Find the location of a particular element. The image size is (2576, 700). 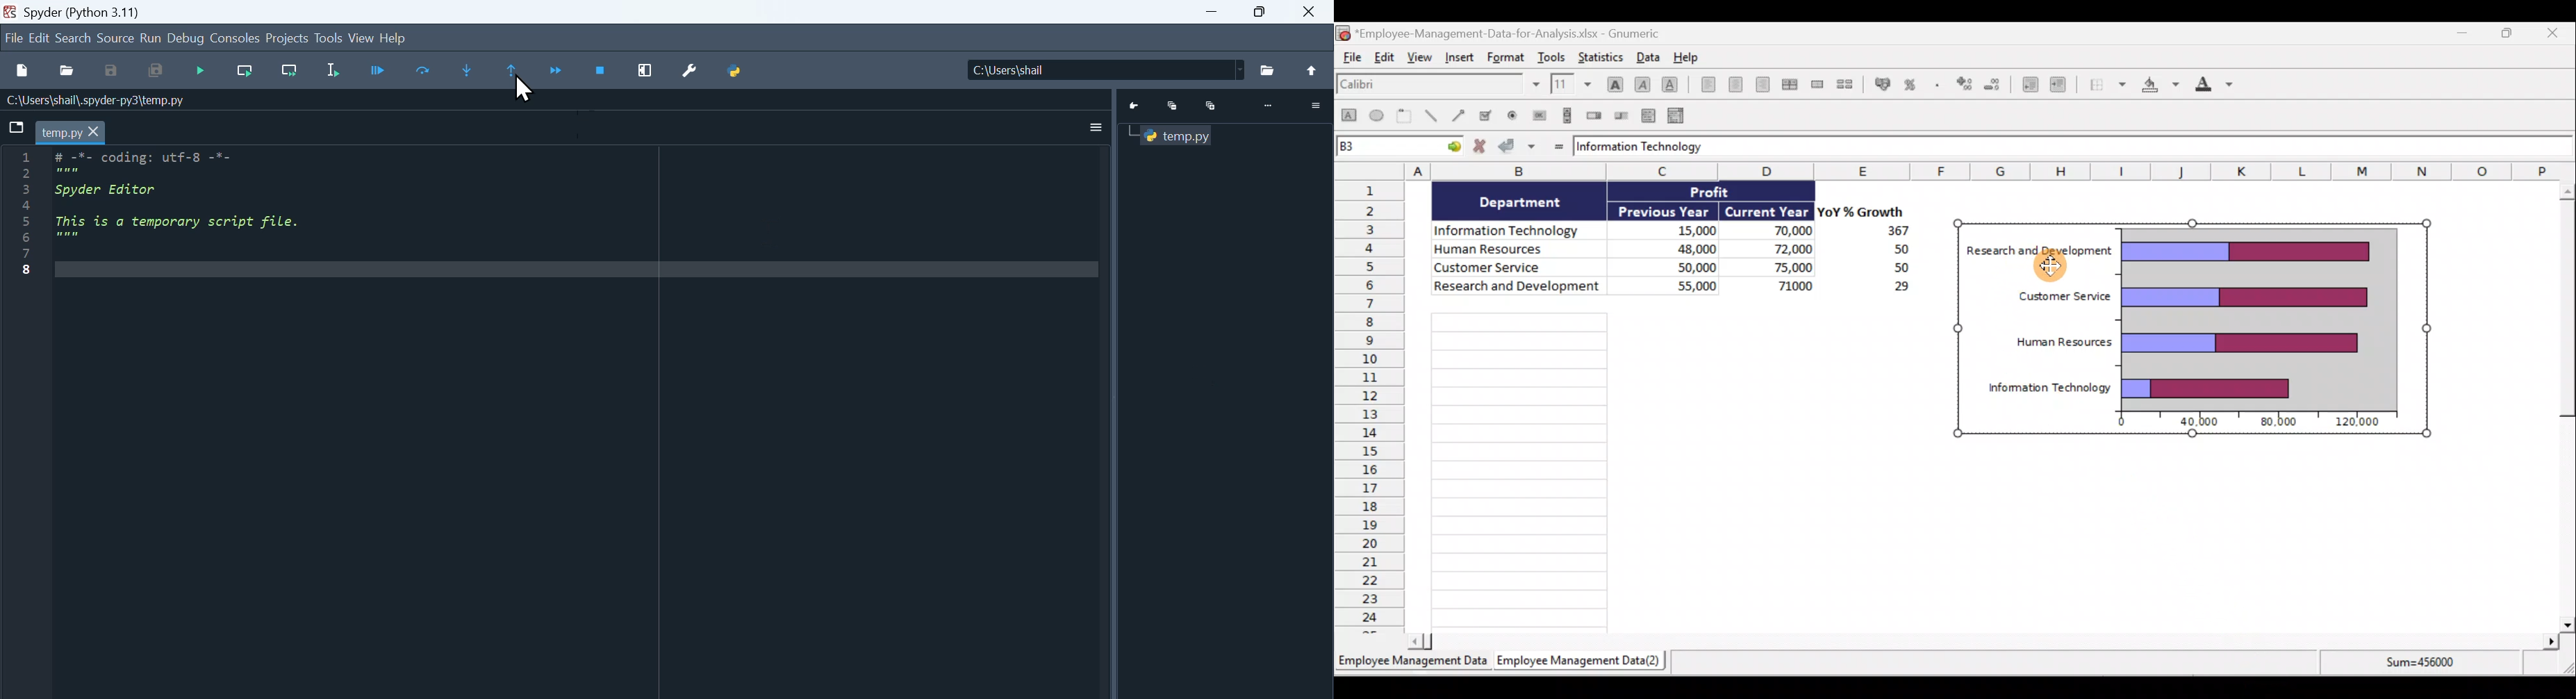

More options is located at coordinates (1098, 128).